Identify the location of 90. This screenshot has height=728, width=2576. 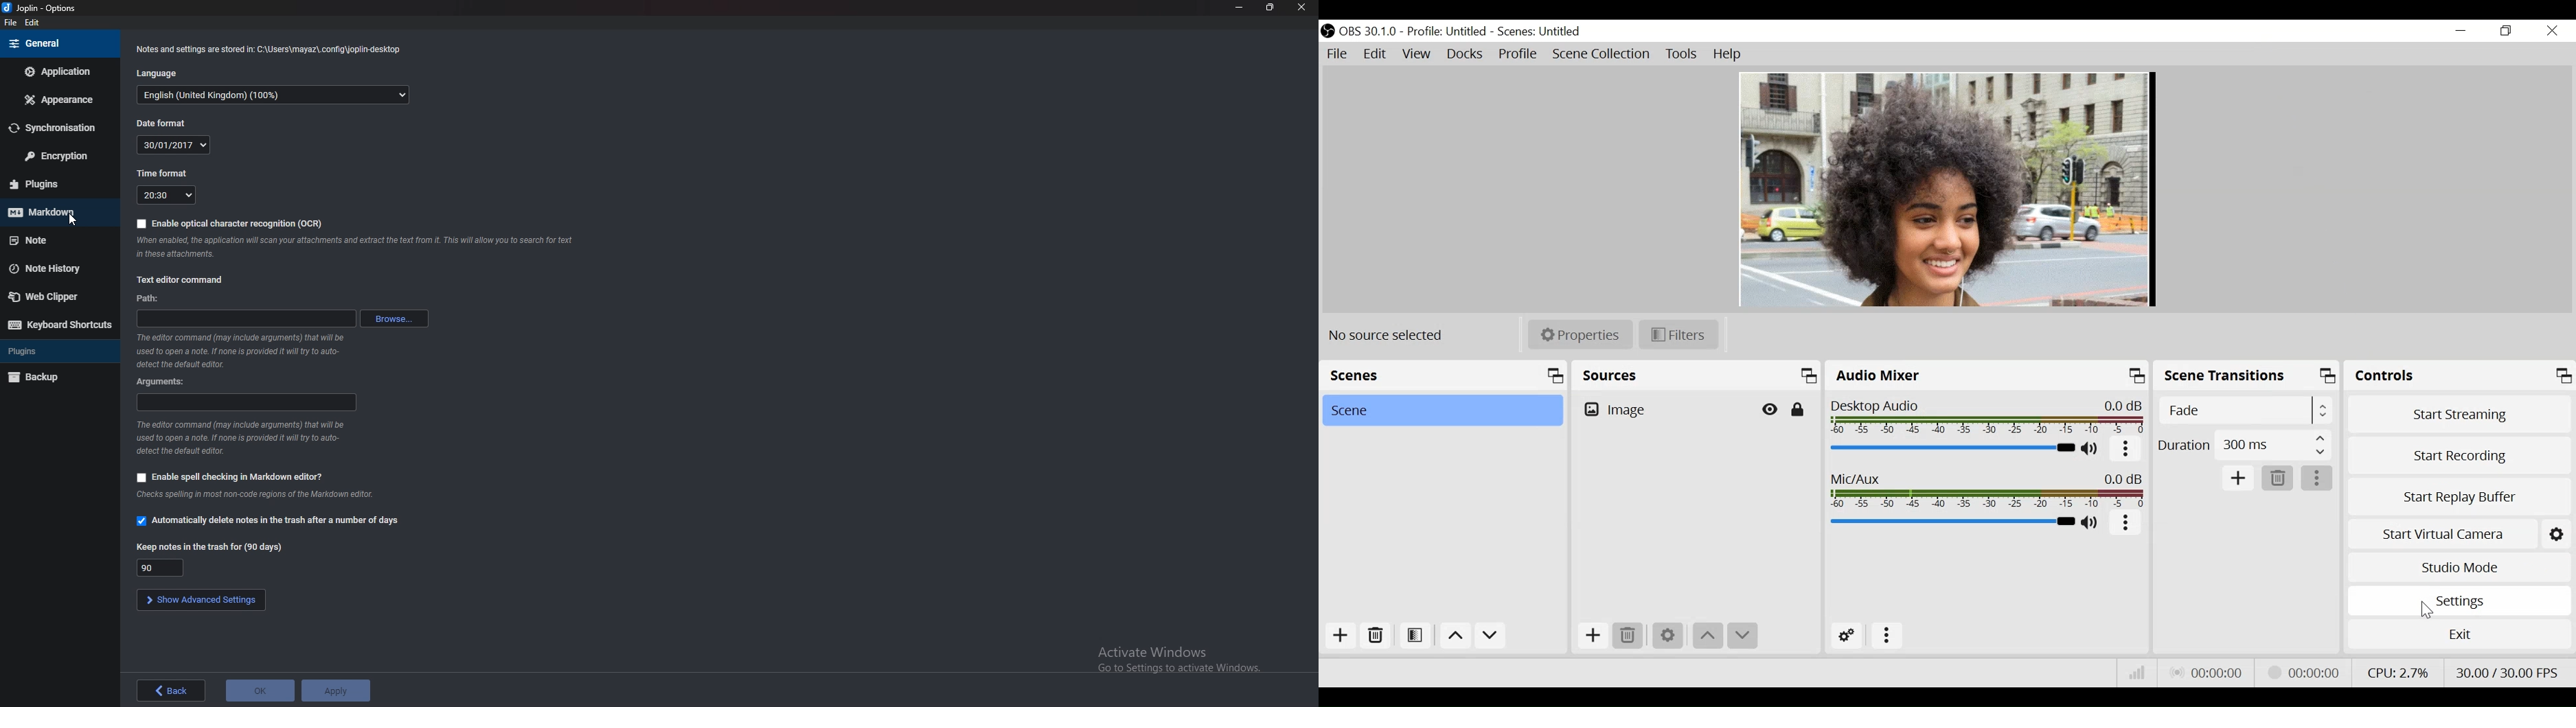
(160, 567).